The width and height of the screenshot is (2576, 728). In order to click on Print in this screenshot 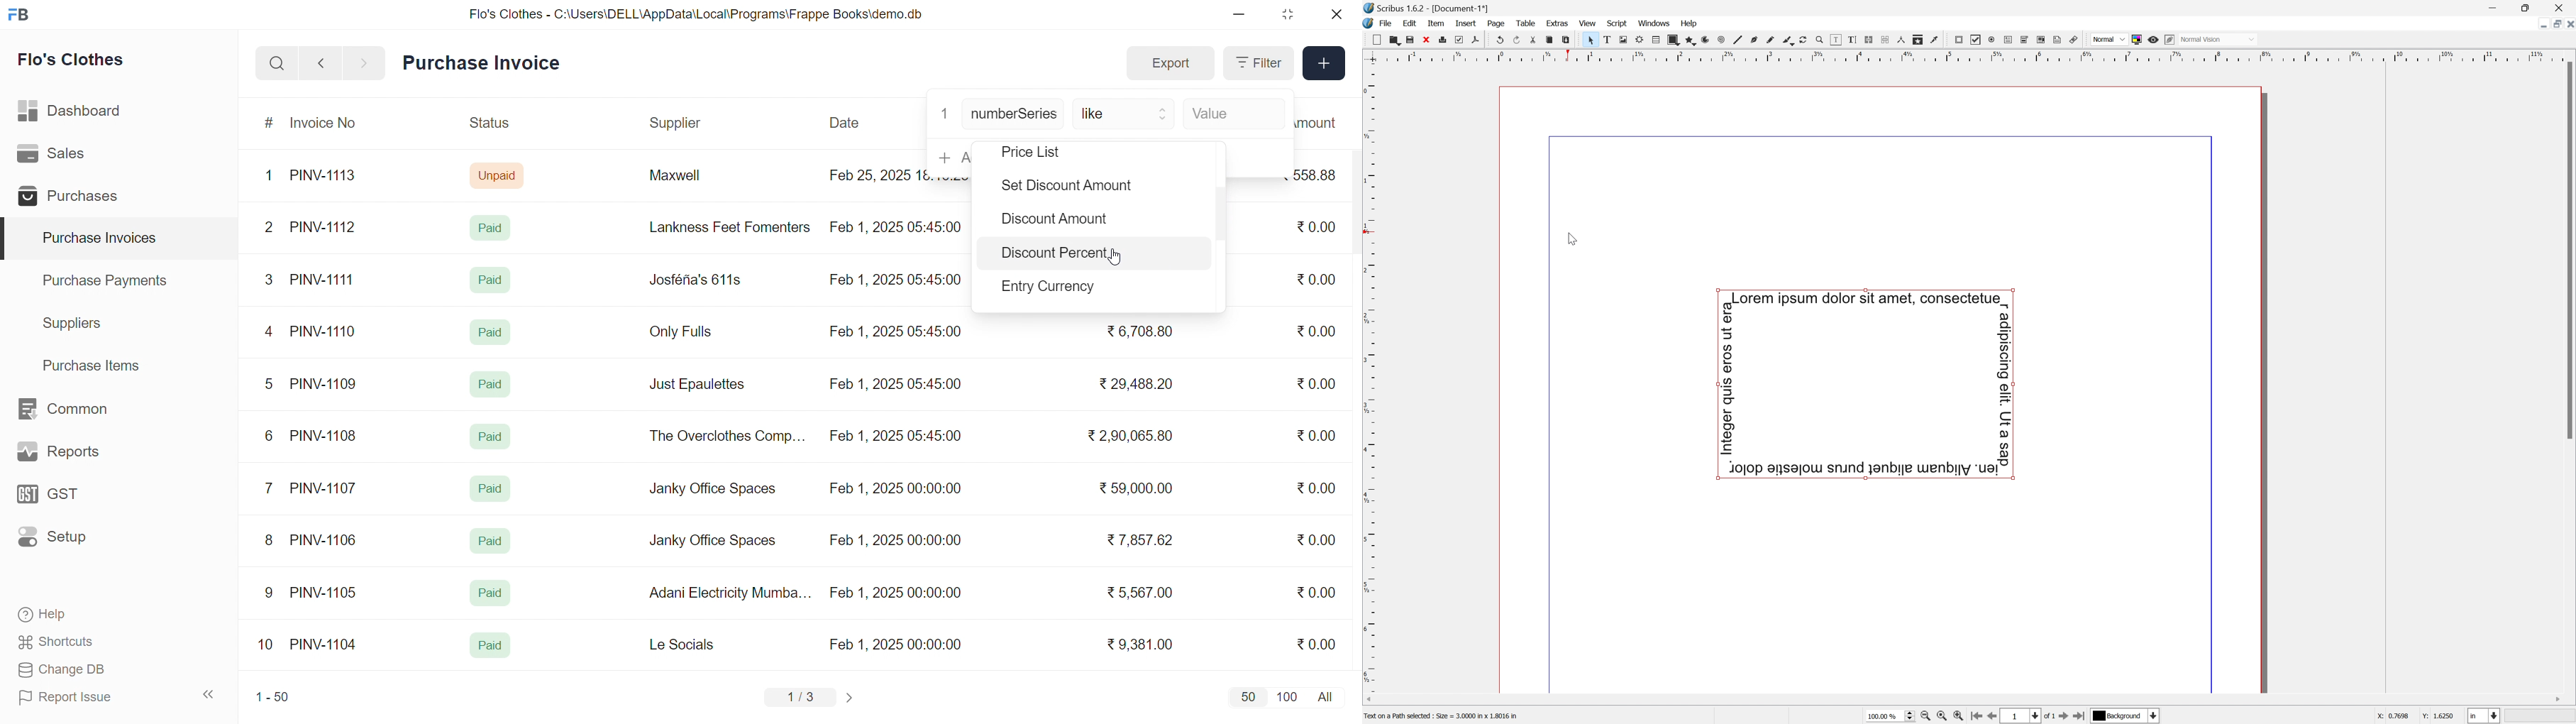, I will do `click(1442, 40)`.